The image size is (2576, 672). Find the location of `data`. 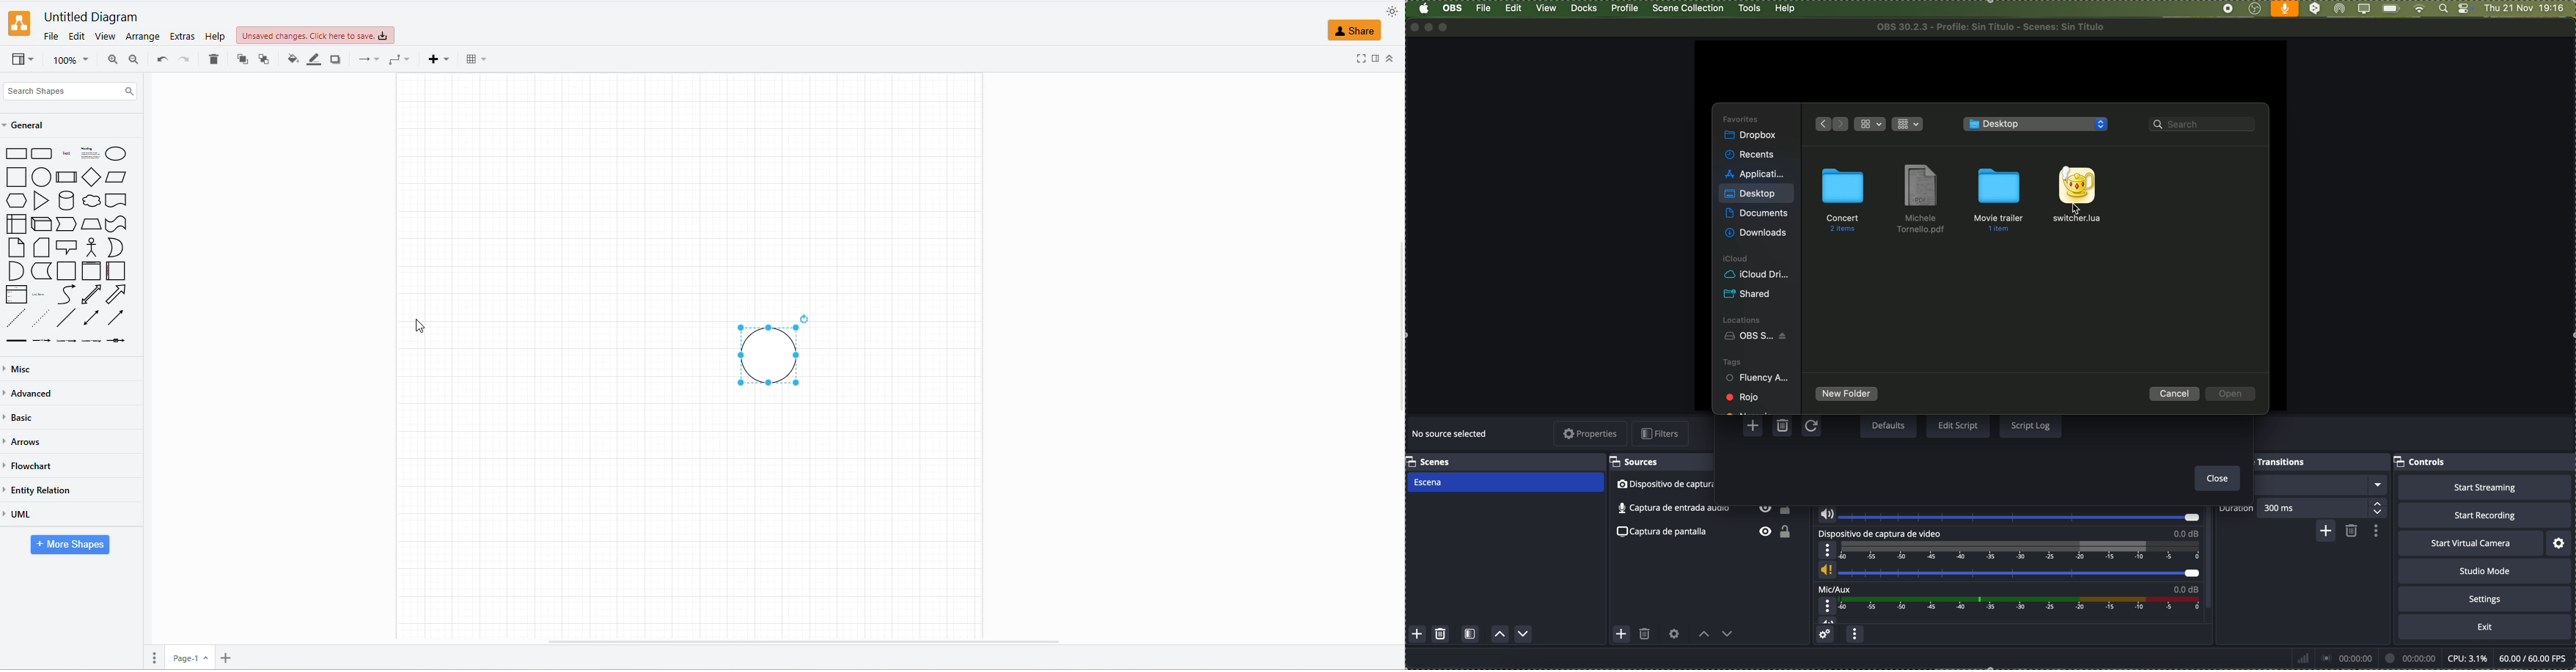

data is located at coordinates (2431, 658).